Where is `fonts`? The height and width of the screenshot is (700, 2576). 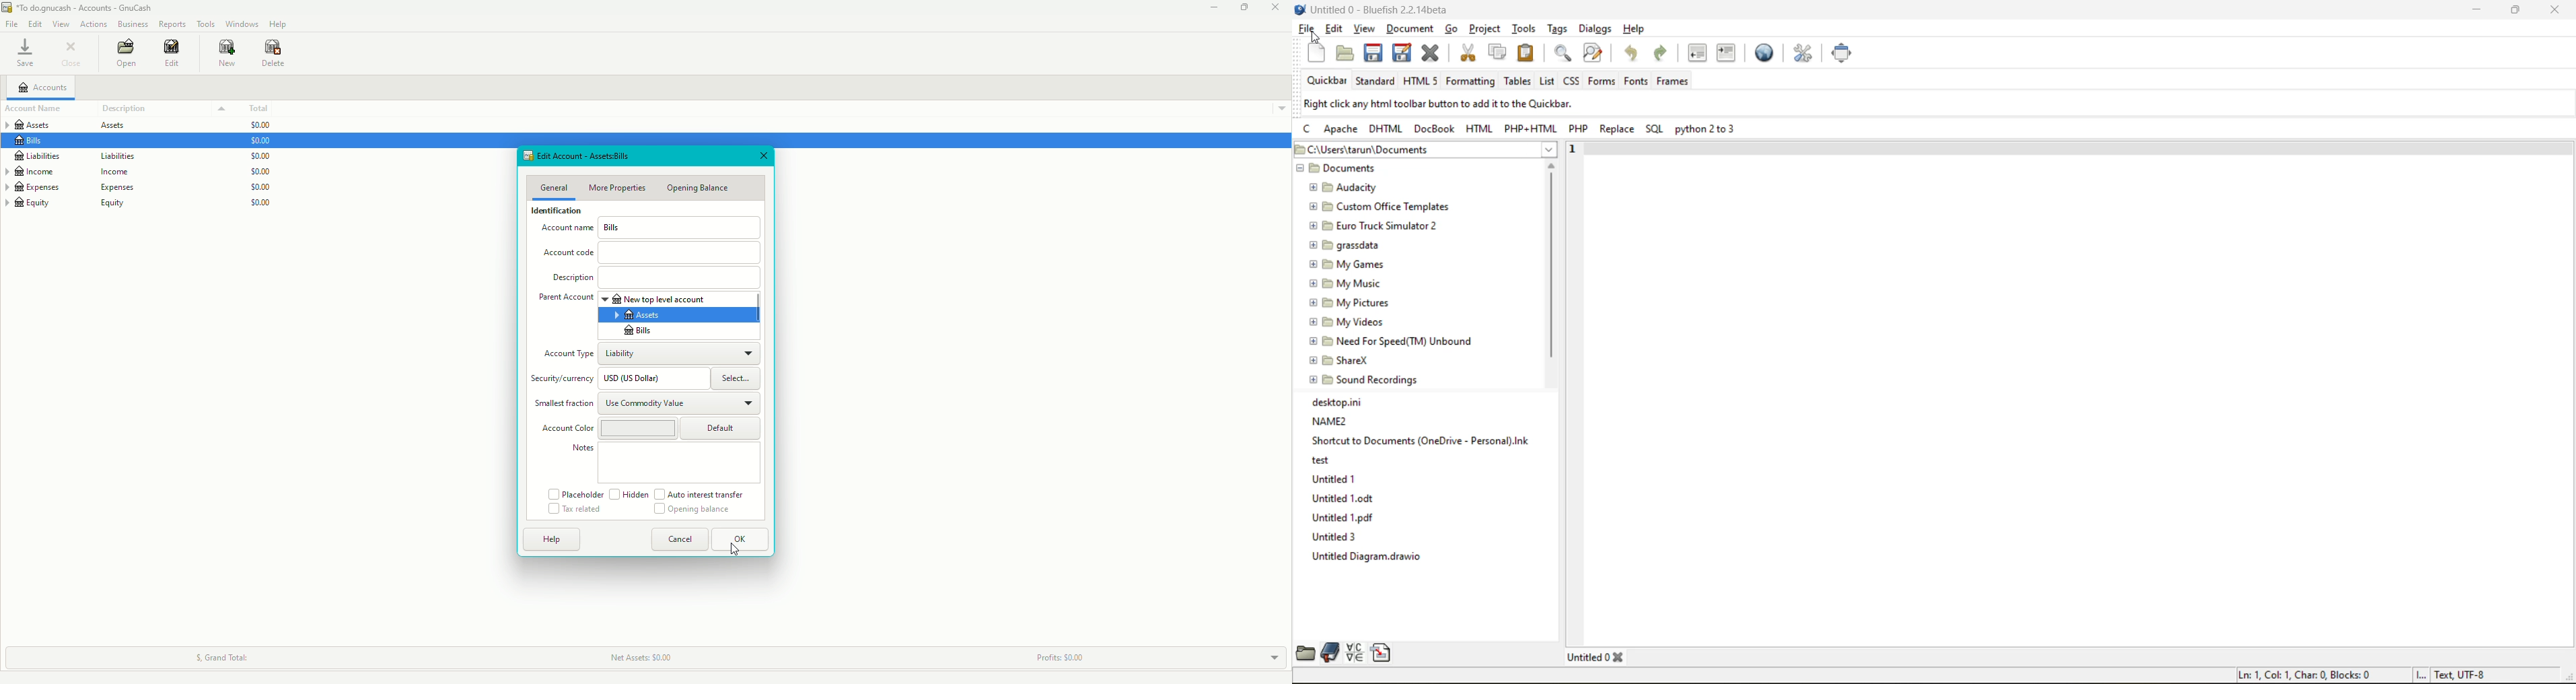
fonts is located at coordinates (1635, 80).